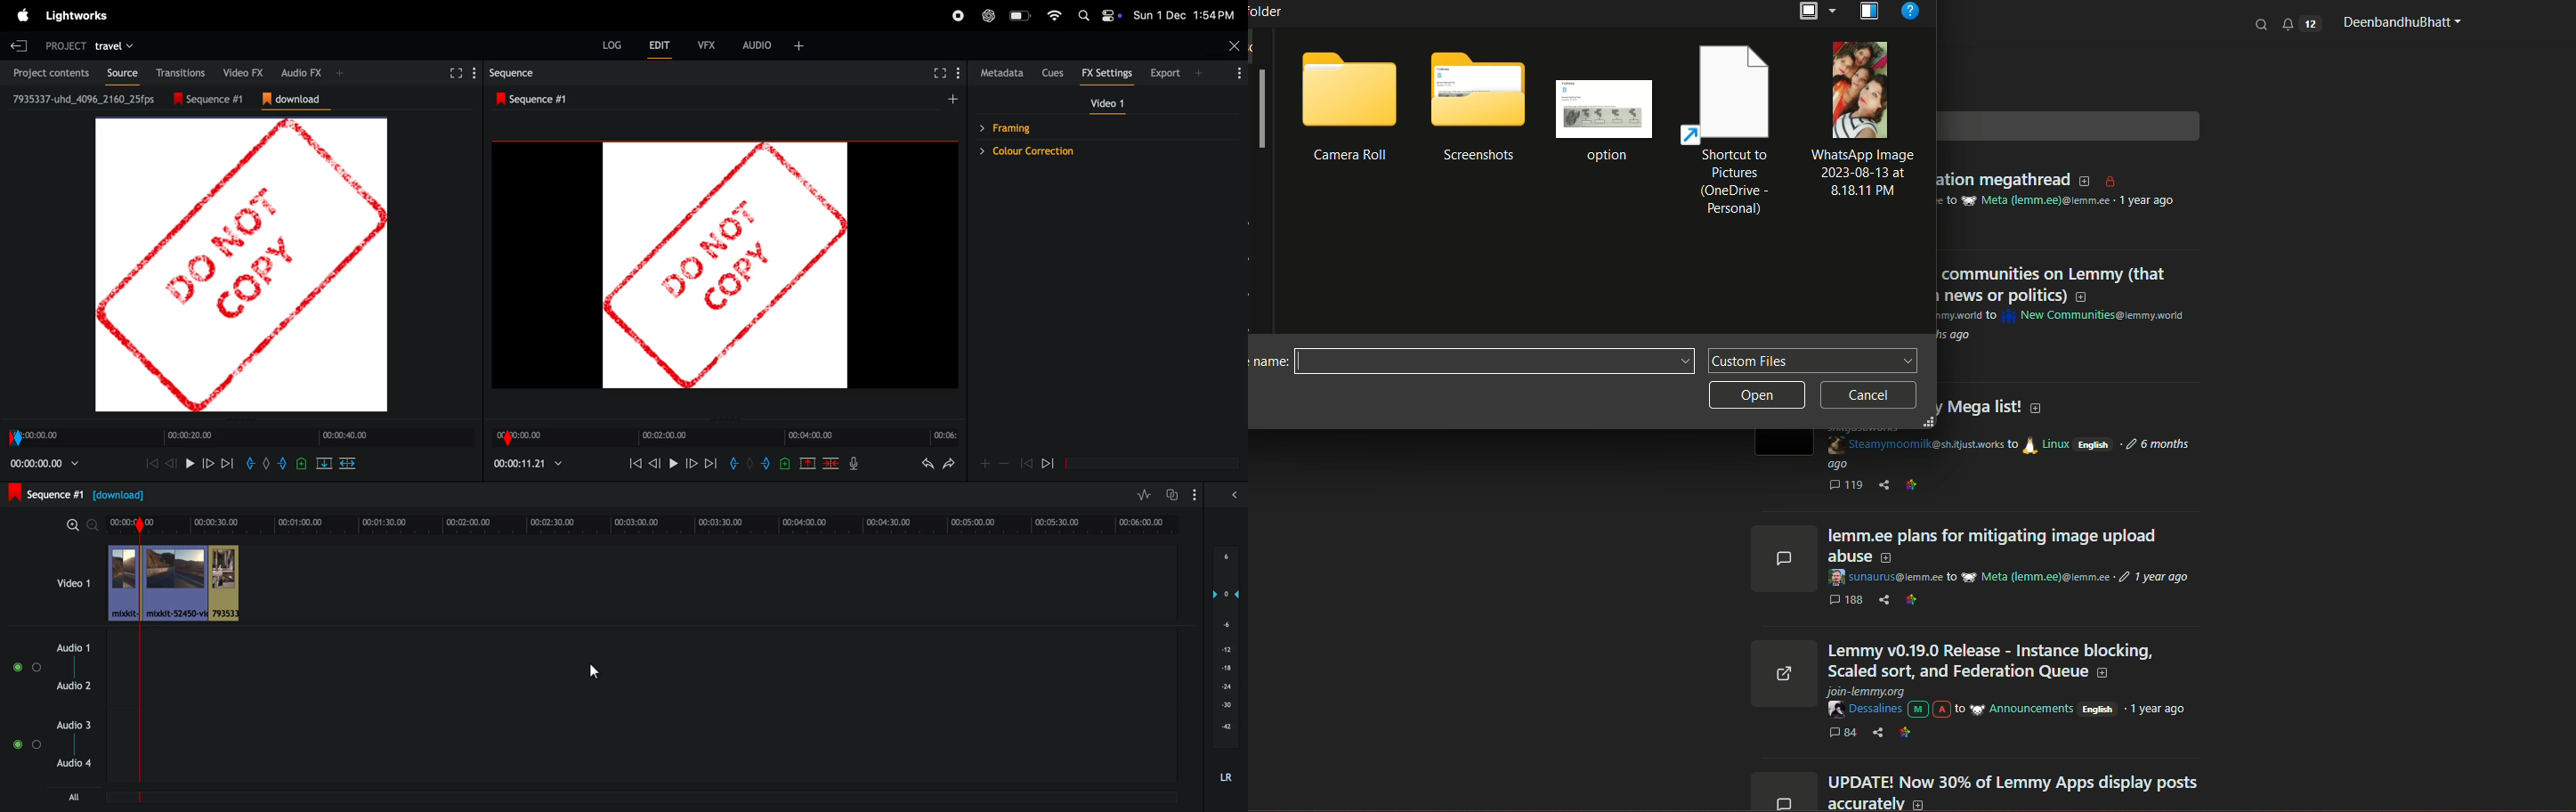  What do you see at coordinates (985, 463) in the screenshot?
I see `Add` at bounding box center [985, 463].